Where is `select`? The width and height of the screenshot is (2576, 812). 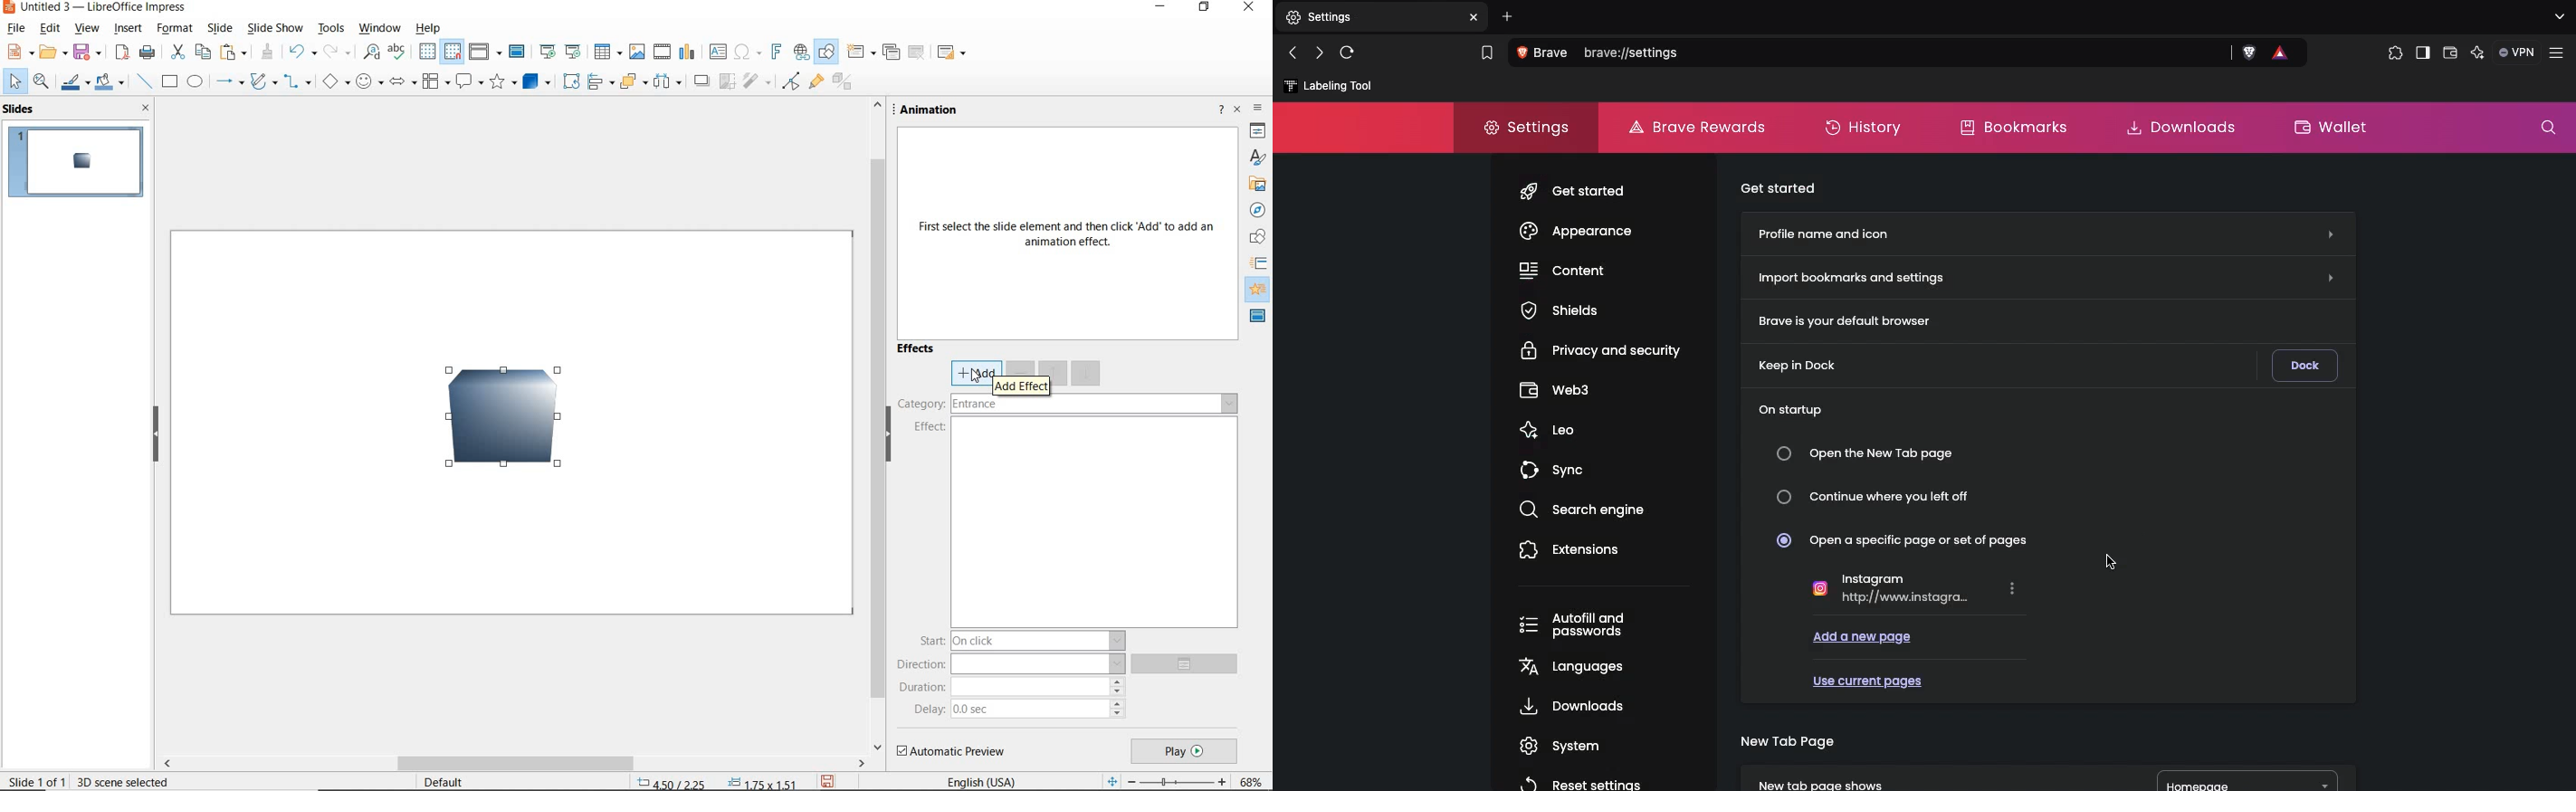
select is located at coordinates (13, 81).